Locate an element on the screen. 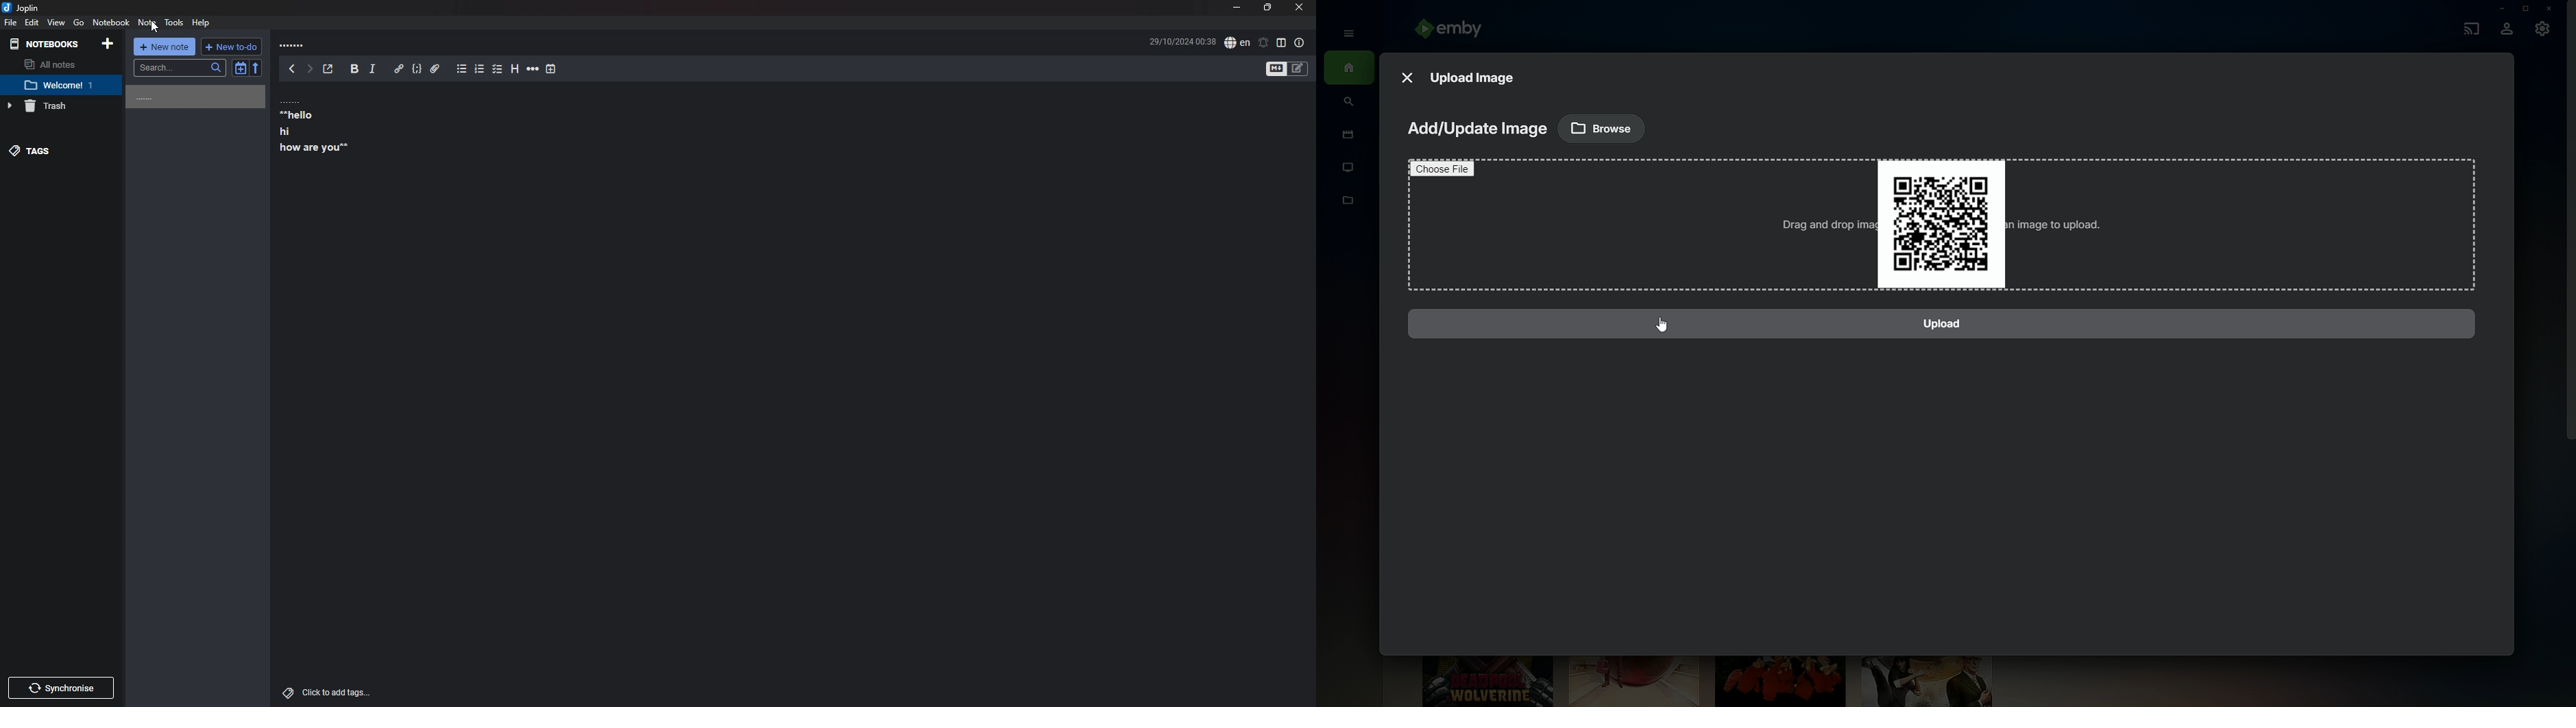 The height and width of the screenshot is (728, 2576). go is located at coordinates (78, 23).